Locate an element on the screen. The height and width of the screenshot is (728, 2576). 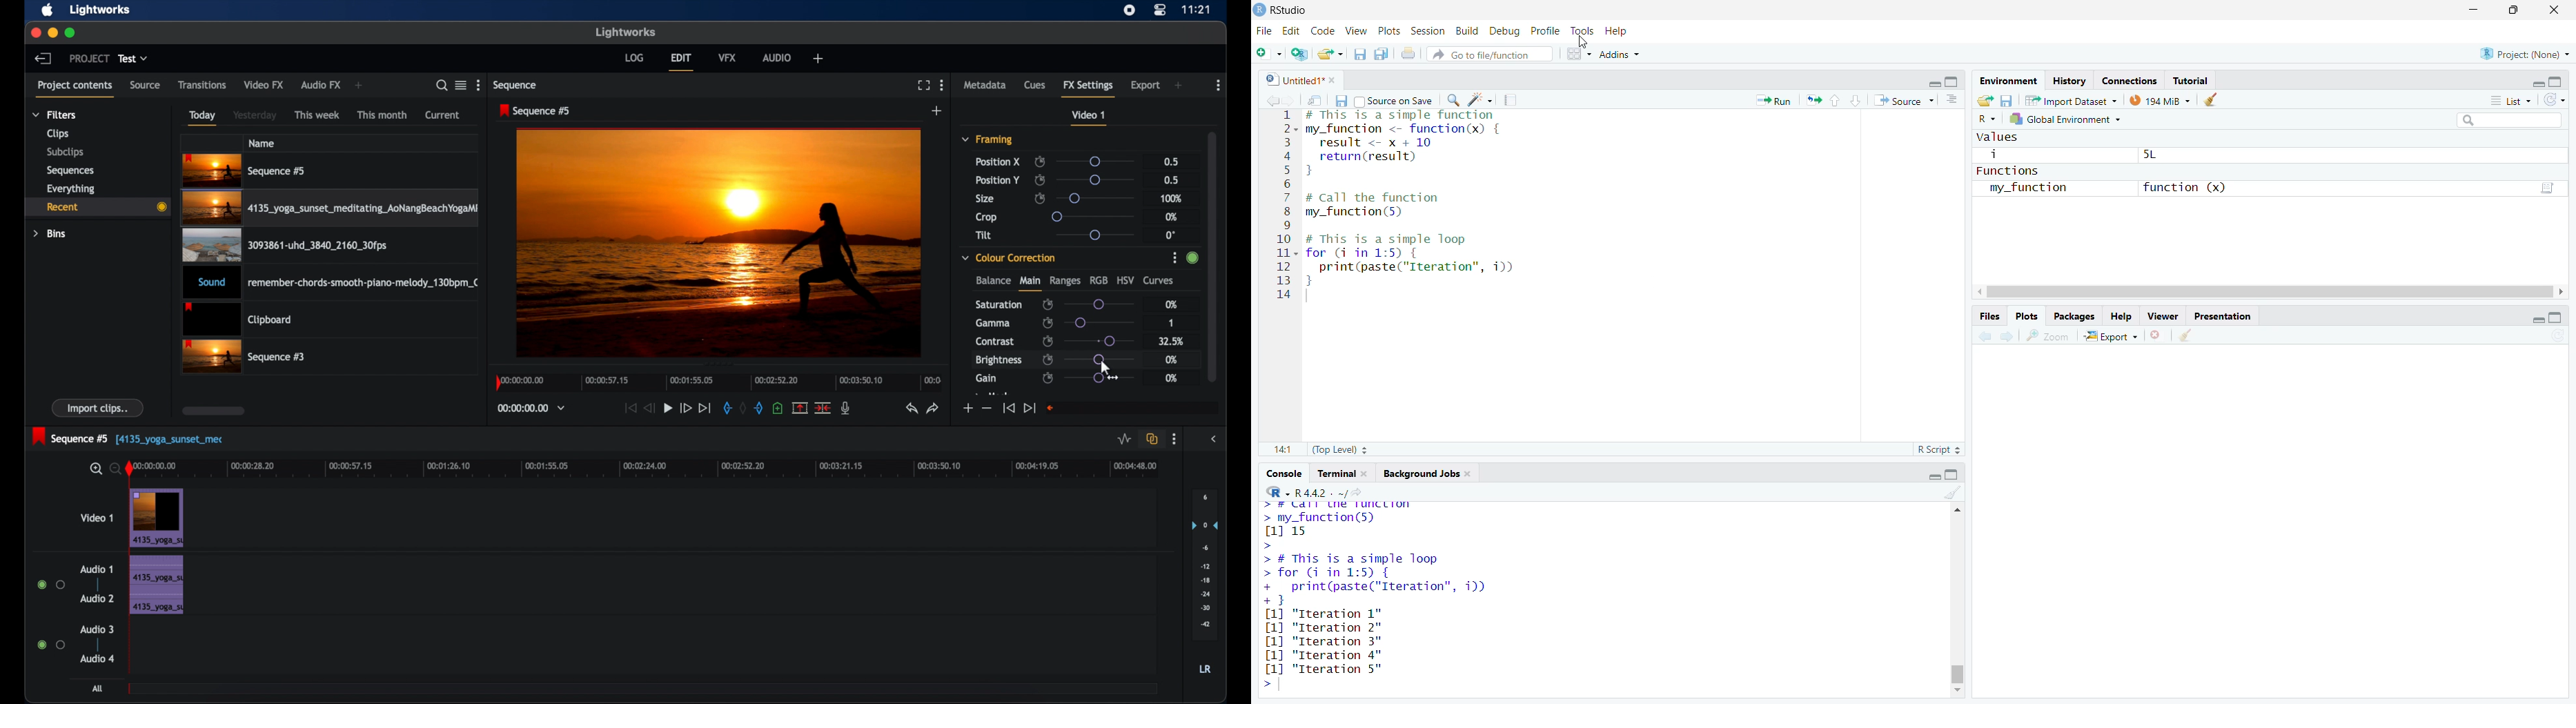
go to previous section/chunk is located at coordinates (1837, 99).